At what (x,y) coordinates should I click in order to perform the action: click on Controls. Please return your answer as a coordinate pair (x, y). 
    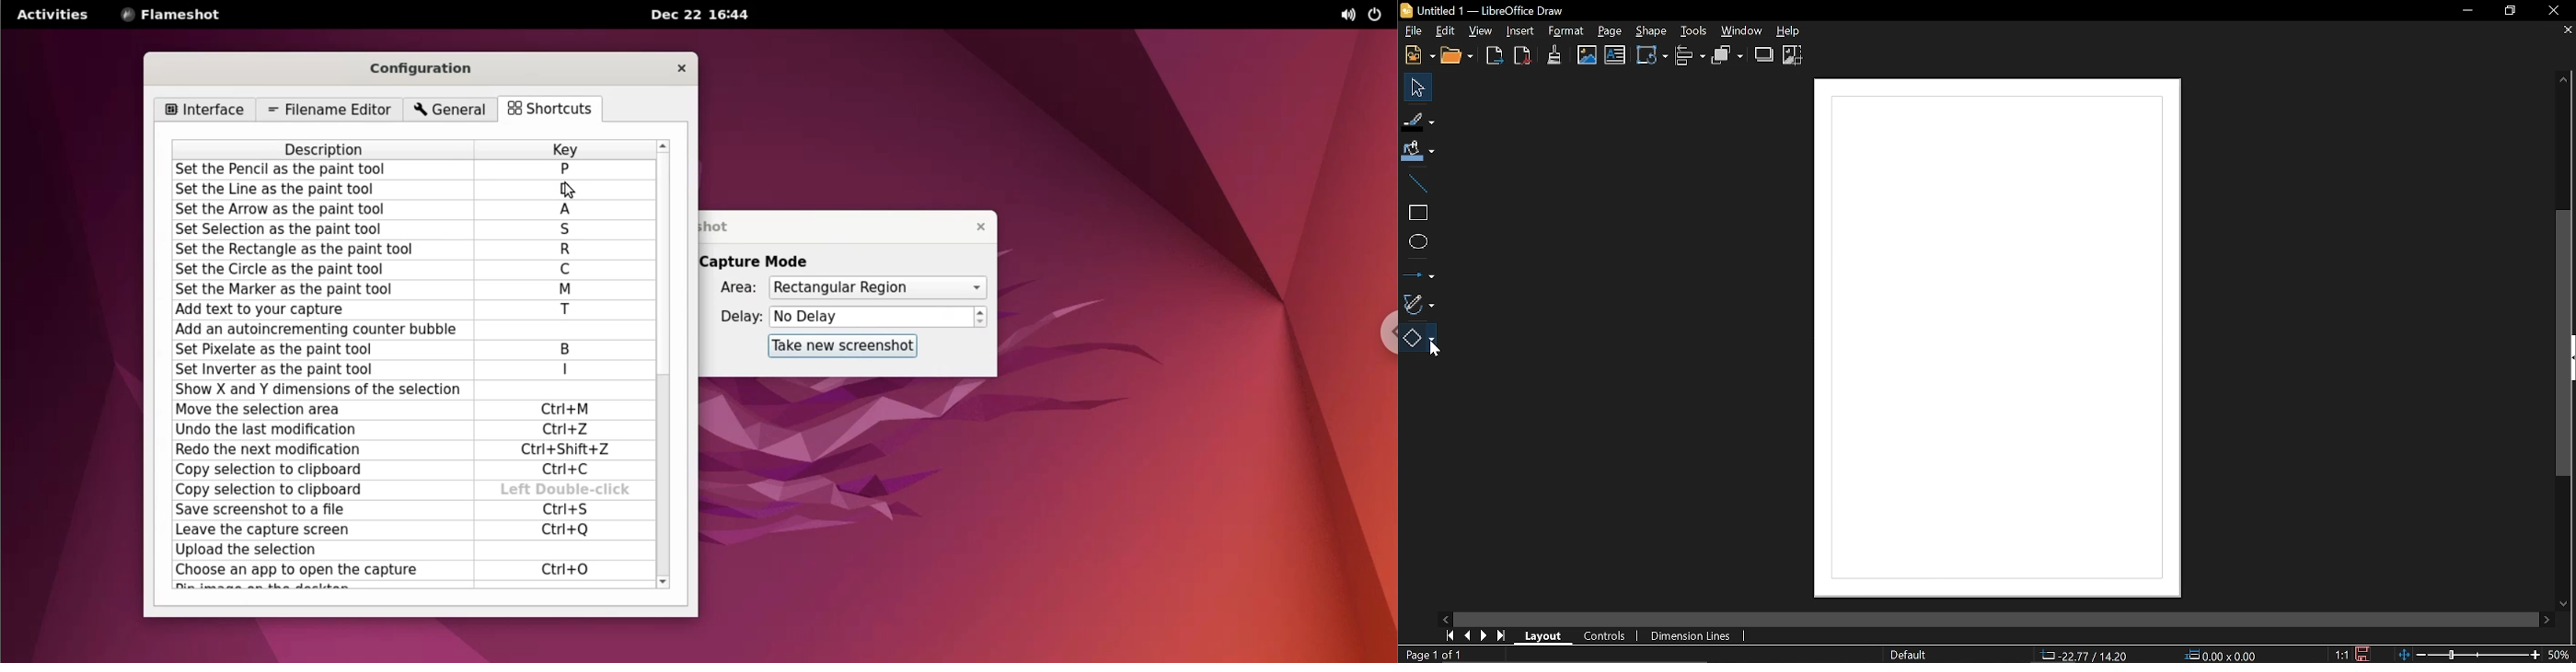
    Looking at the image, I should click on (1605, 637).